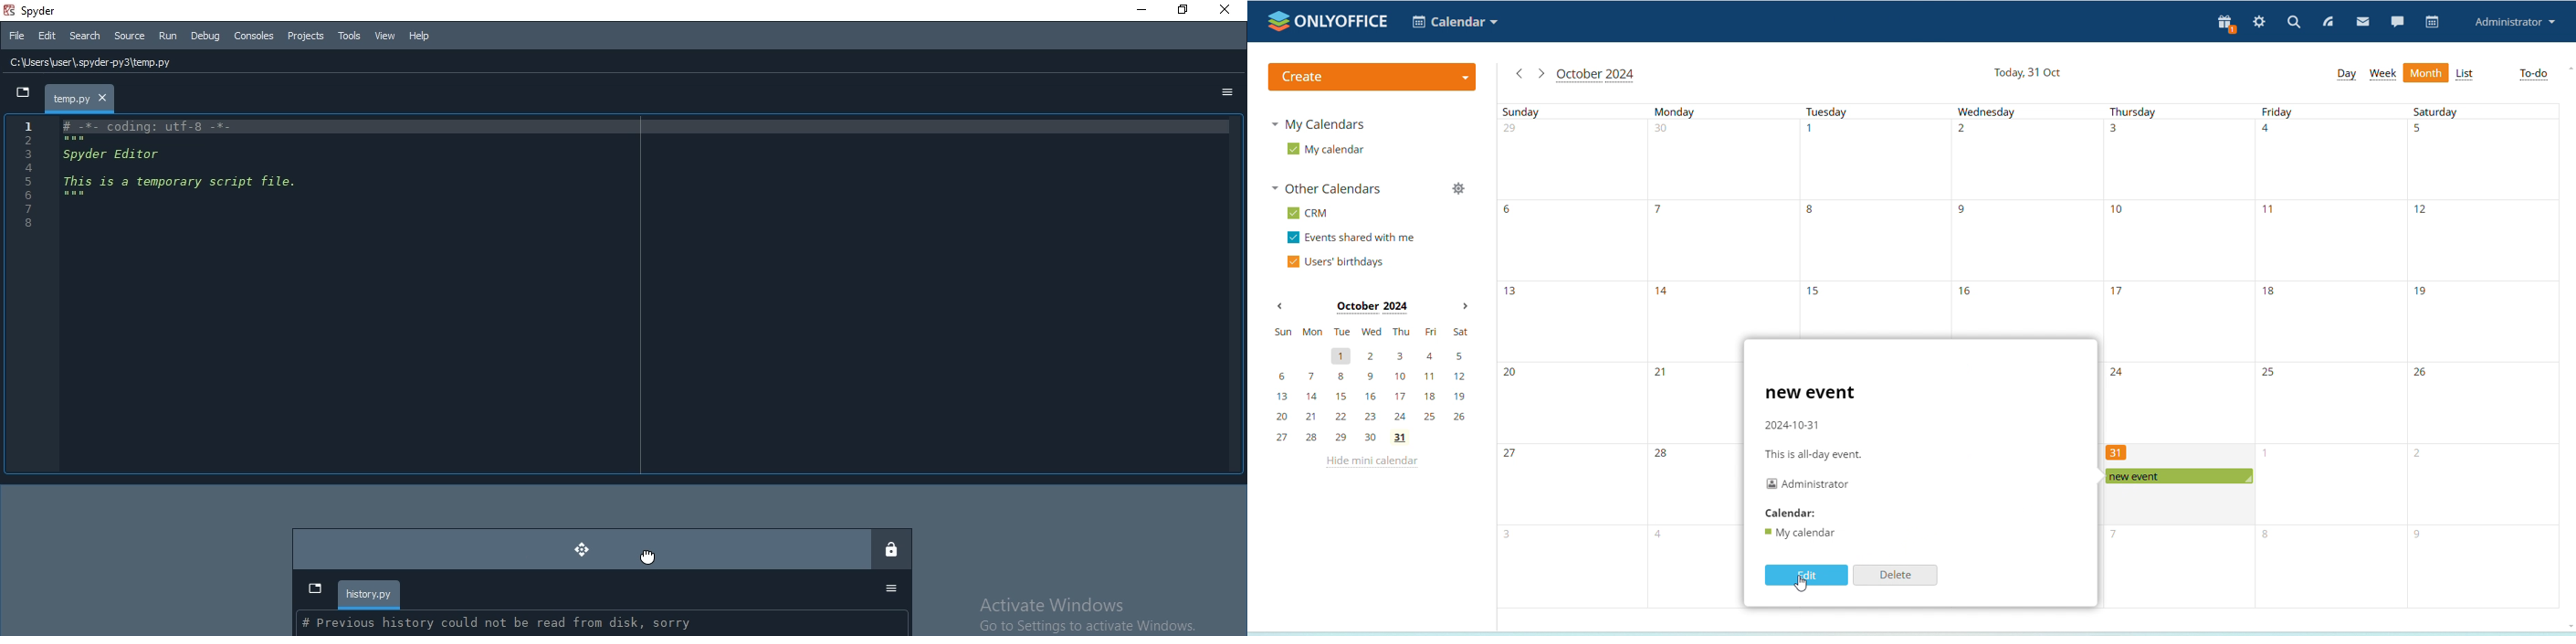  What do you see at coordinates (46, 37) in the screenshot?
I see `Edit` at bounding box center [46, 37].